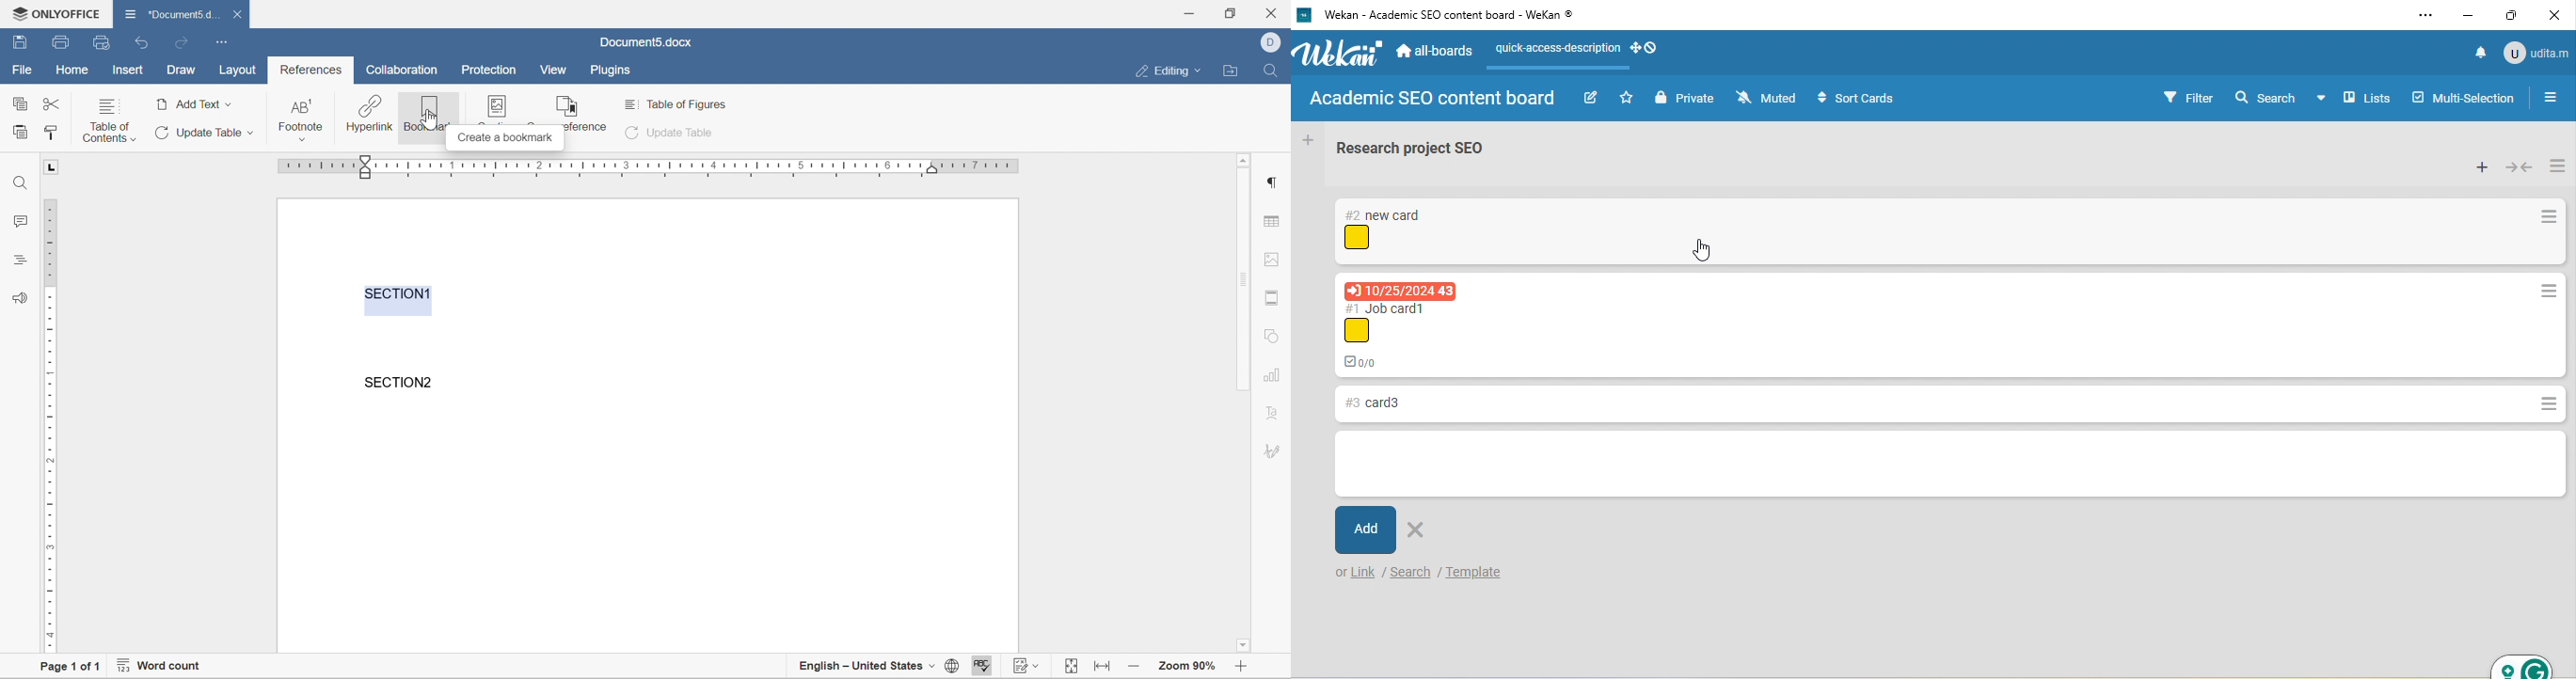 The image size is (2576, 700). I want to click on spell checking, so click(980, 668).